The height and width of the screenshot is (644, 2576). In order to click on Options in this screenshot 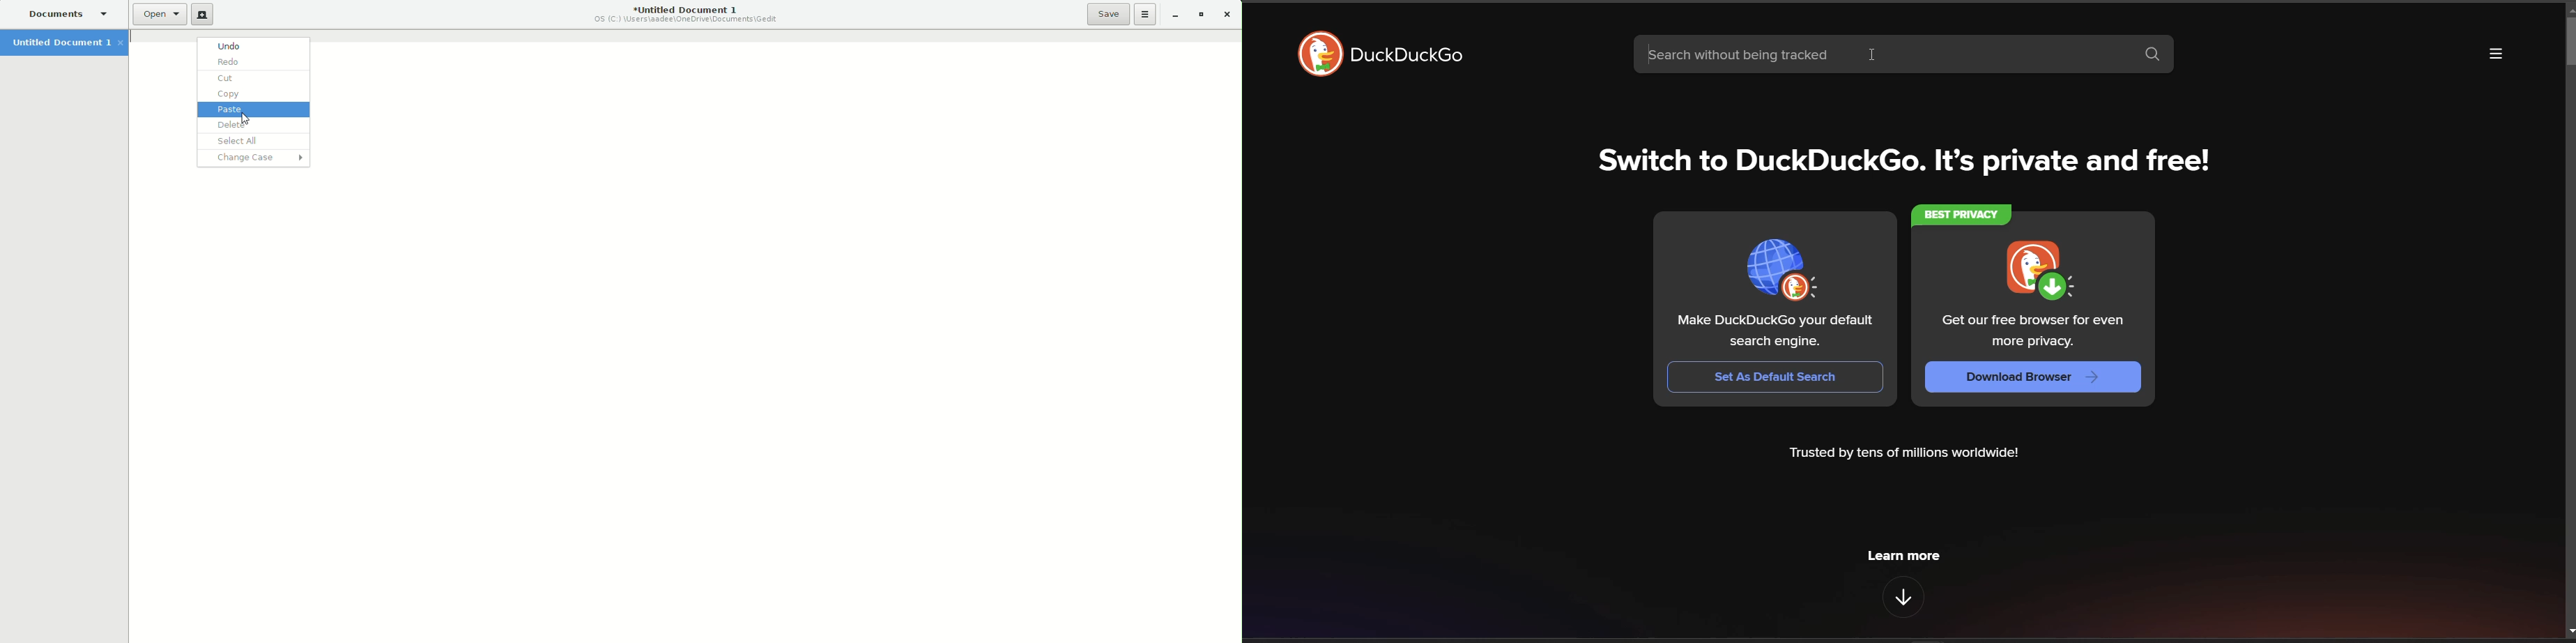, I will do `click(1146, 14)`.